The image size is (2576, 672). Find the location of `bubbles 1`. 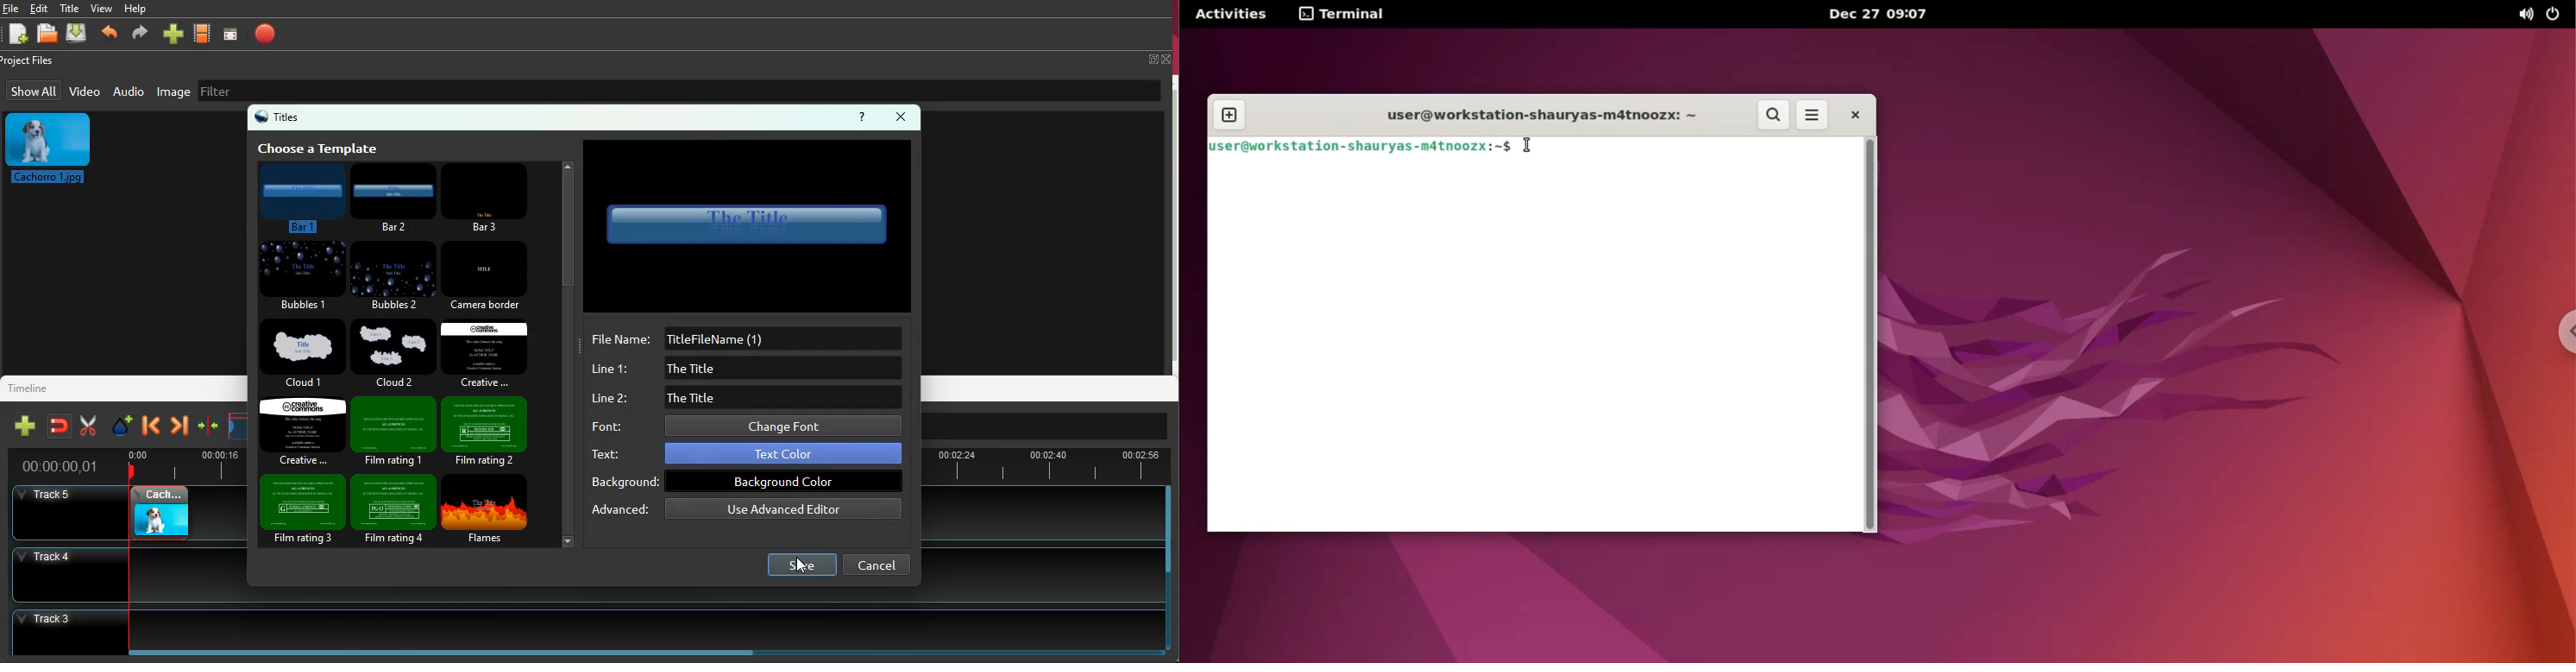

bubbles 1 is located at coordinates (299, 276).